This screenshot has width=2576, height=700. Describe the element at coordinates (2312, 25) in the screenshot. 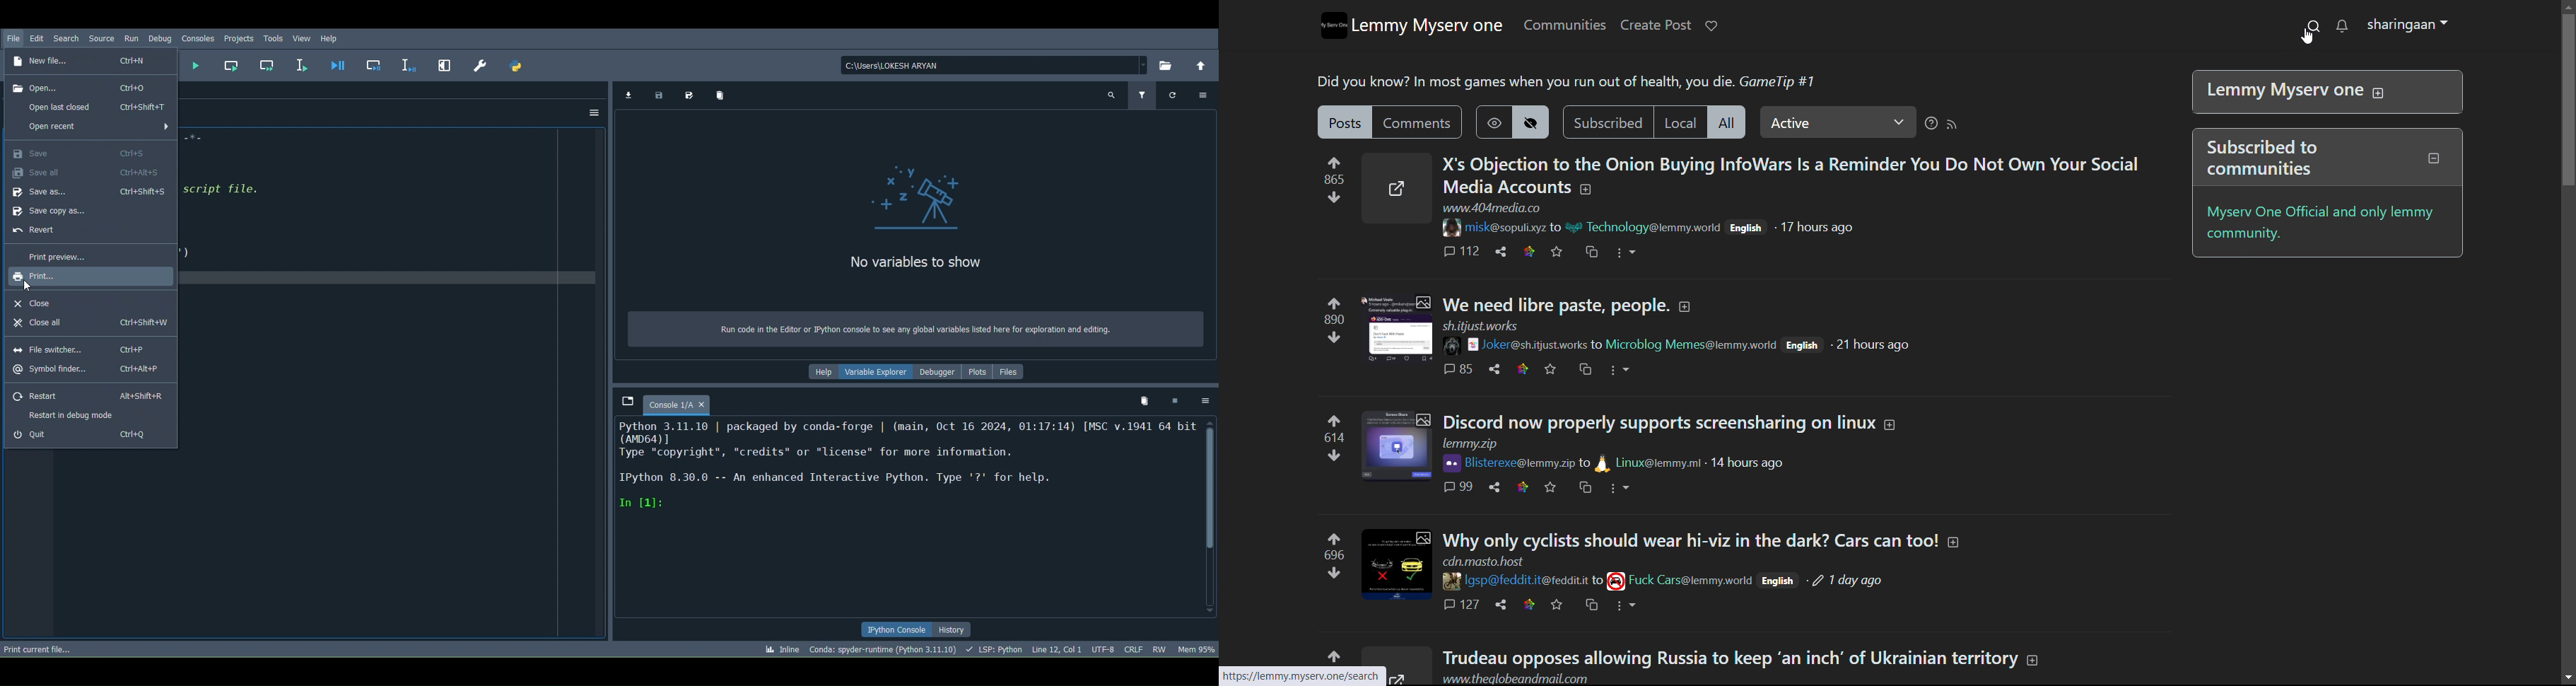

I see `search` at that location.